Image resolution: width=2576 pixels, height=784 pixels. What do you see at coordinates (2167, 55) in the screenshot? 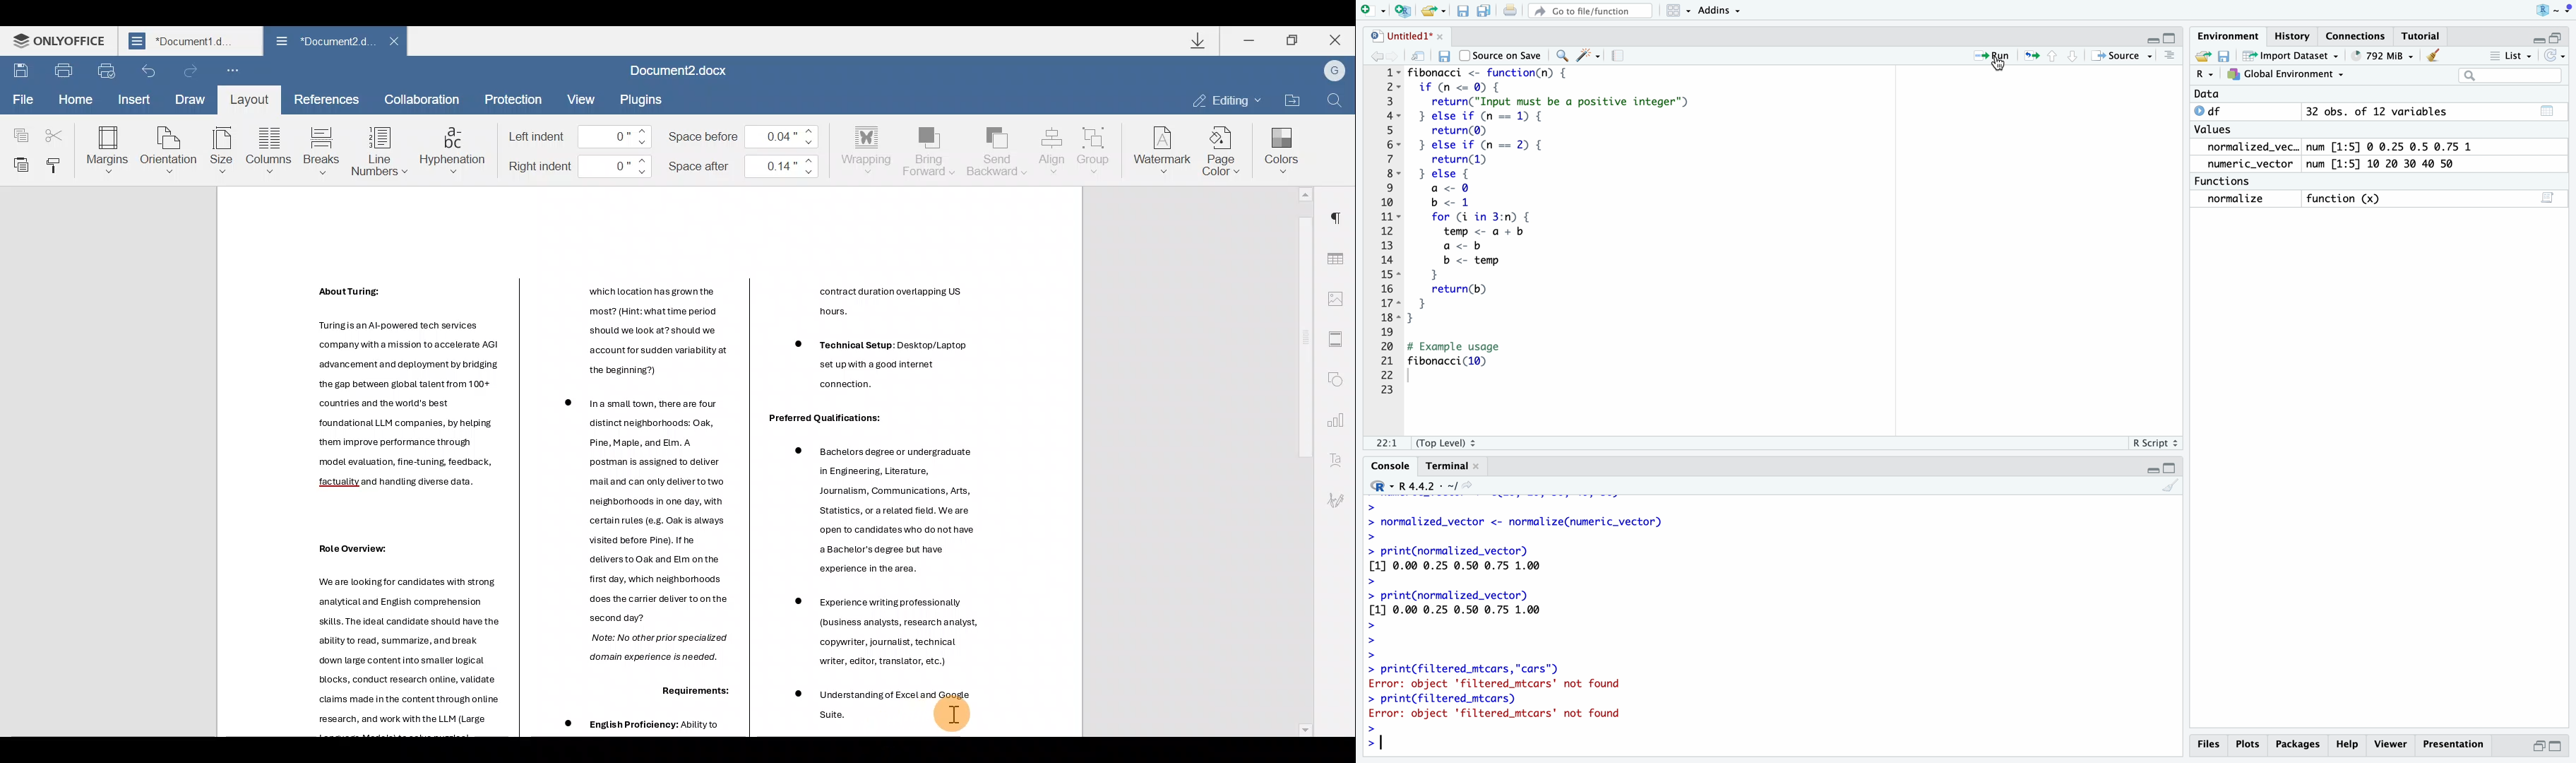
I see `clear console` at bounding box center [2167, 55].